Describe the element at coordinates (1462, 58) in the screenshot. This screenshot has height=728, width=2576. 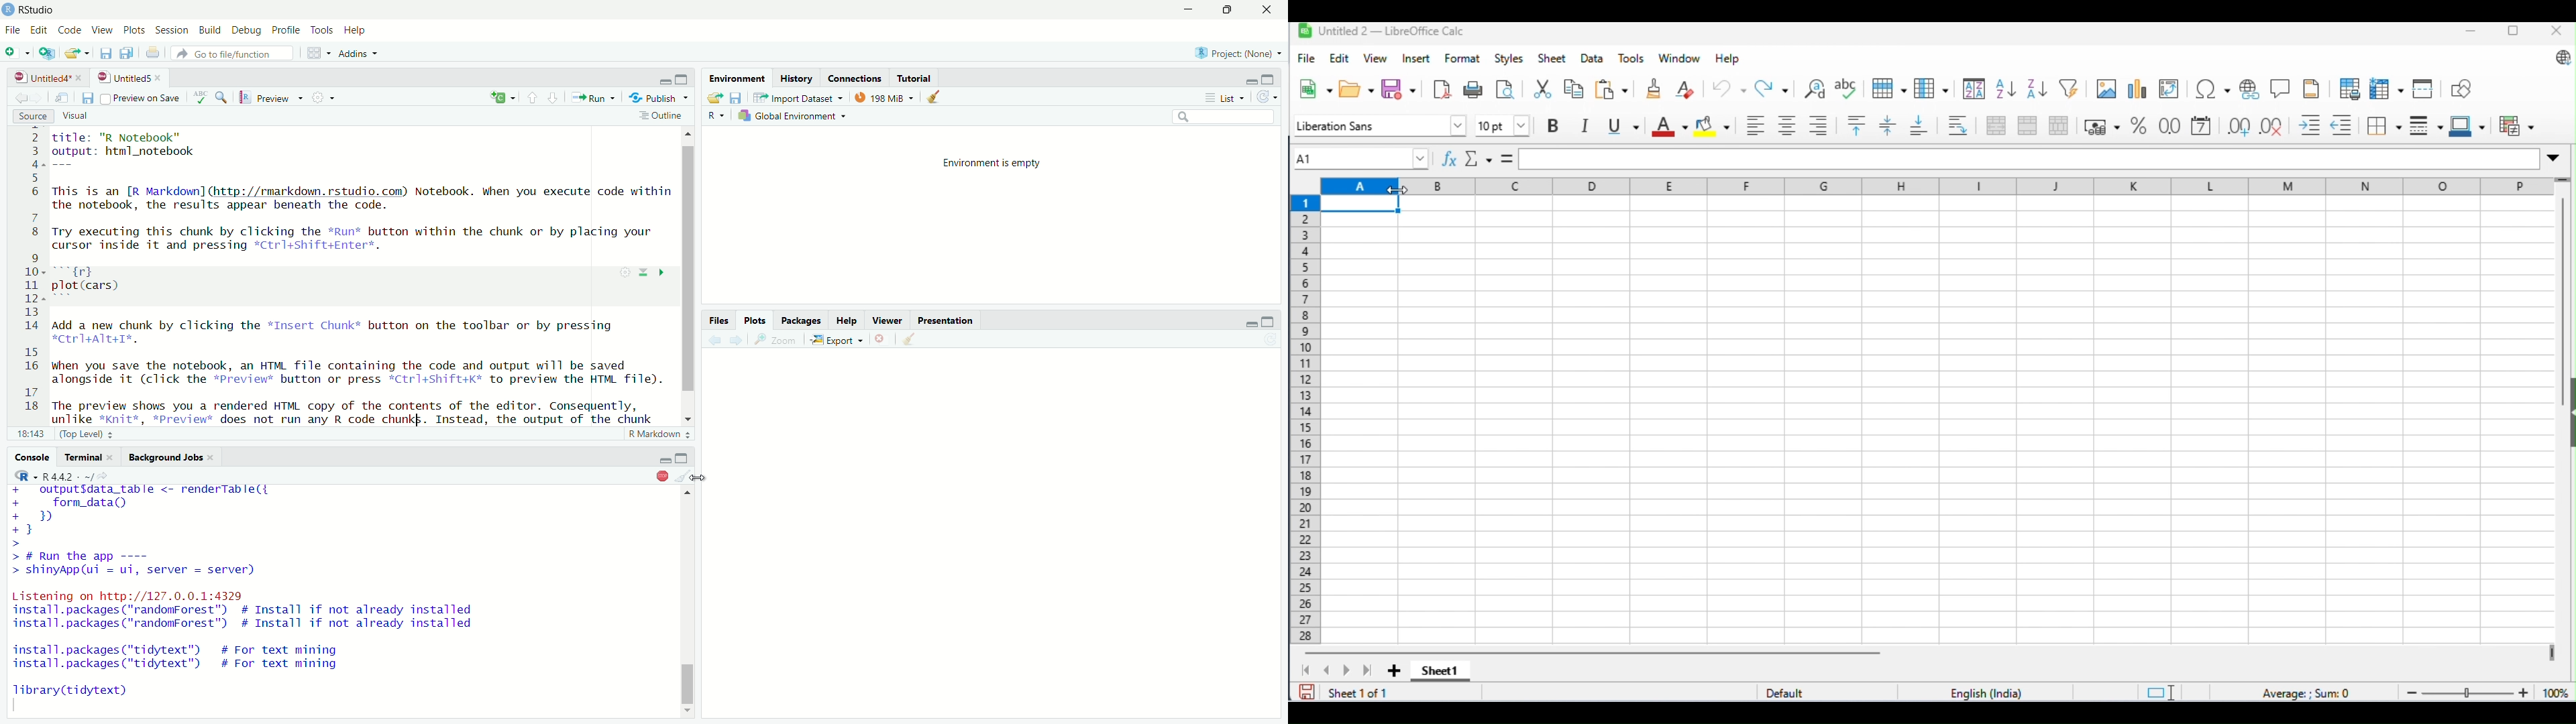
I see `format` at that location.